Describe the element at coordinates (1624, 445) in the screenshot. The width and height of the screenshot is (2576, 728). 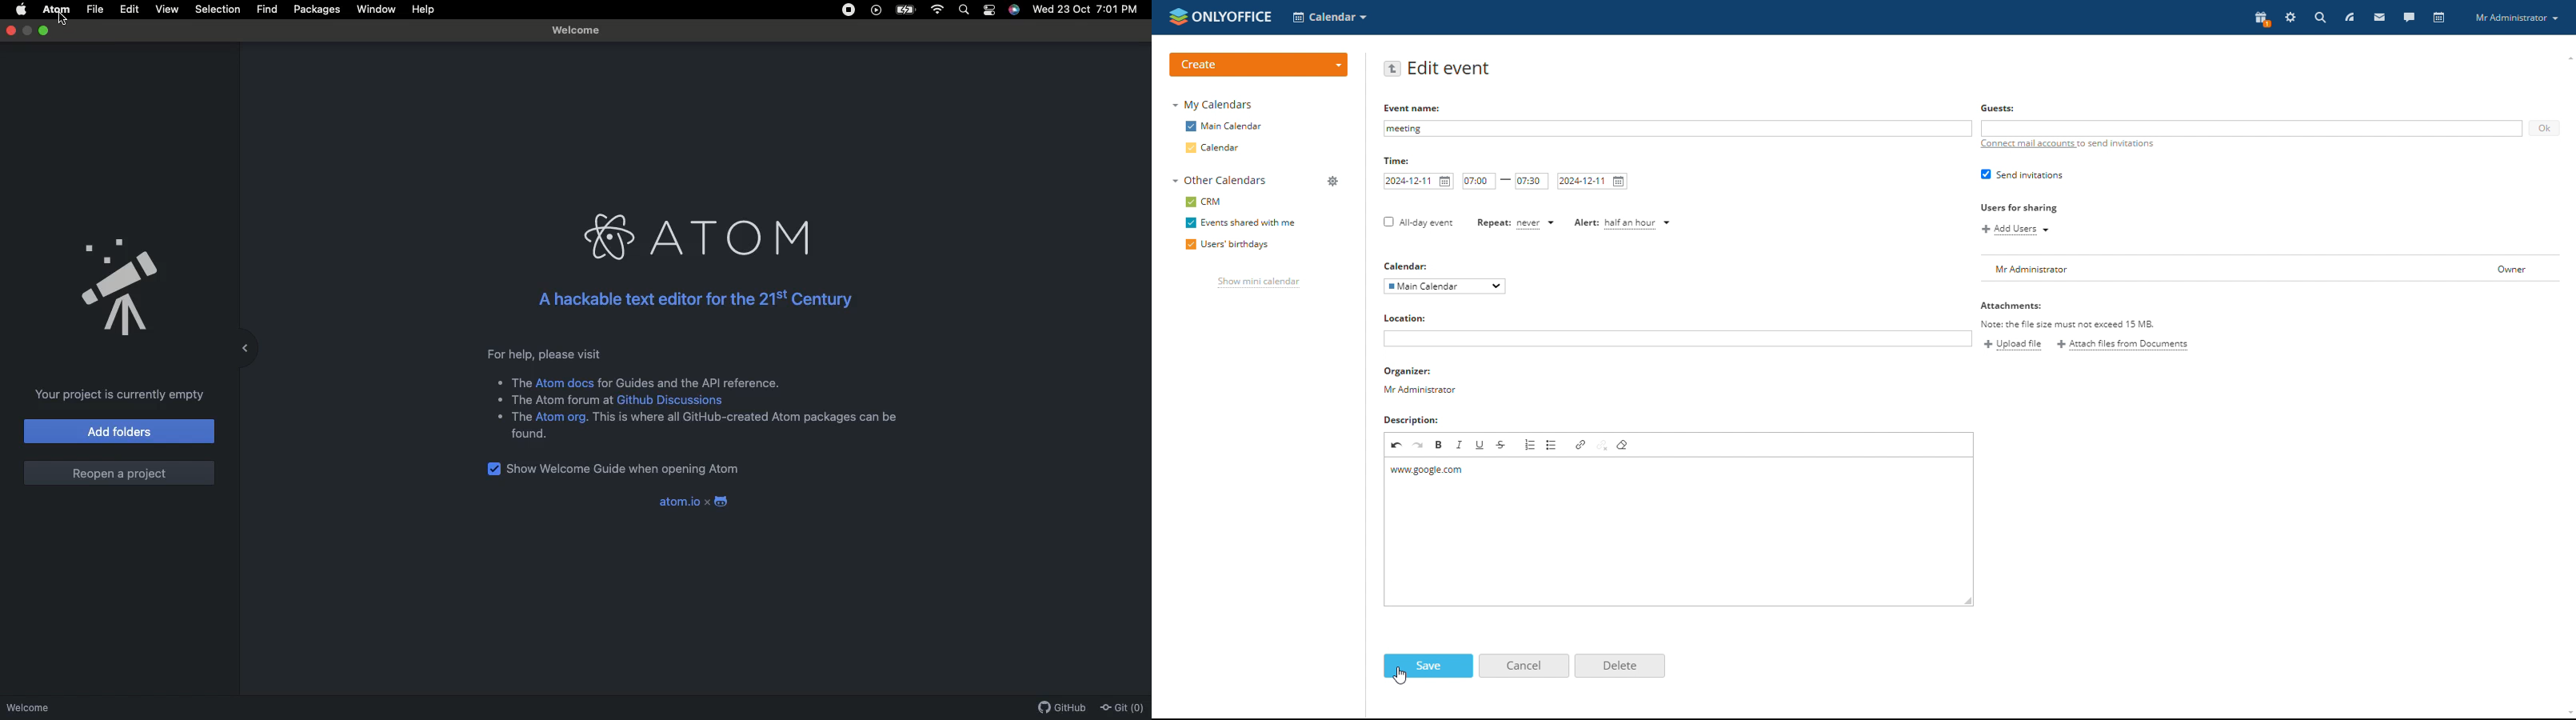
I see `remove format` at that location.